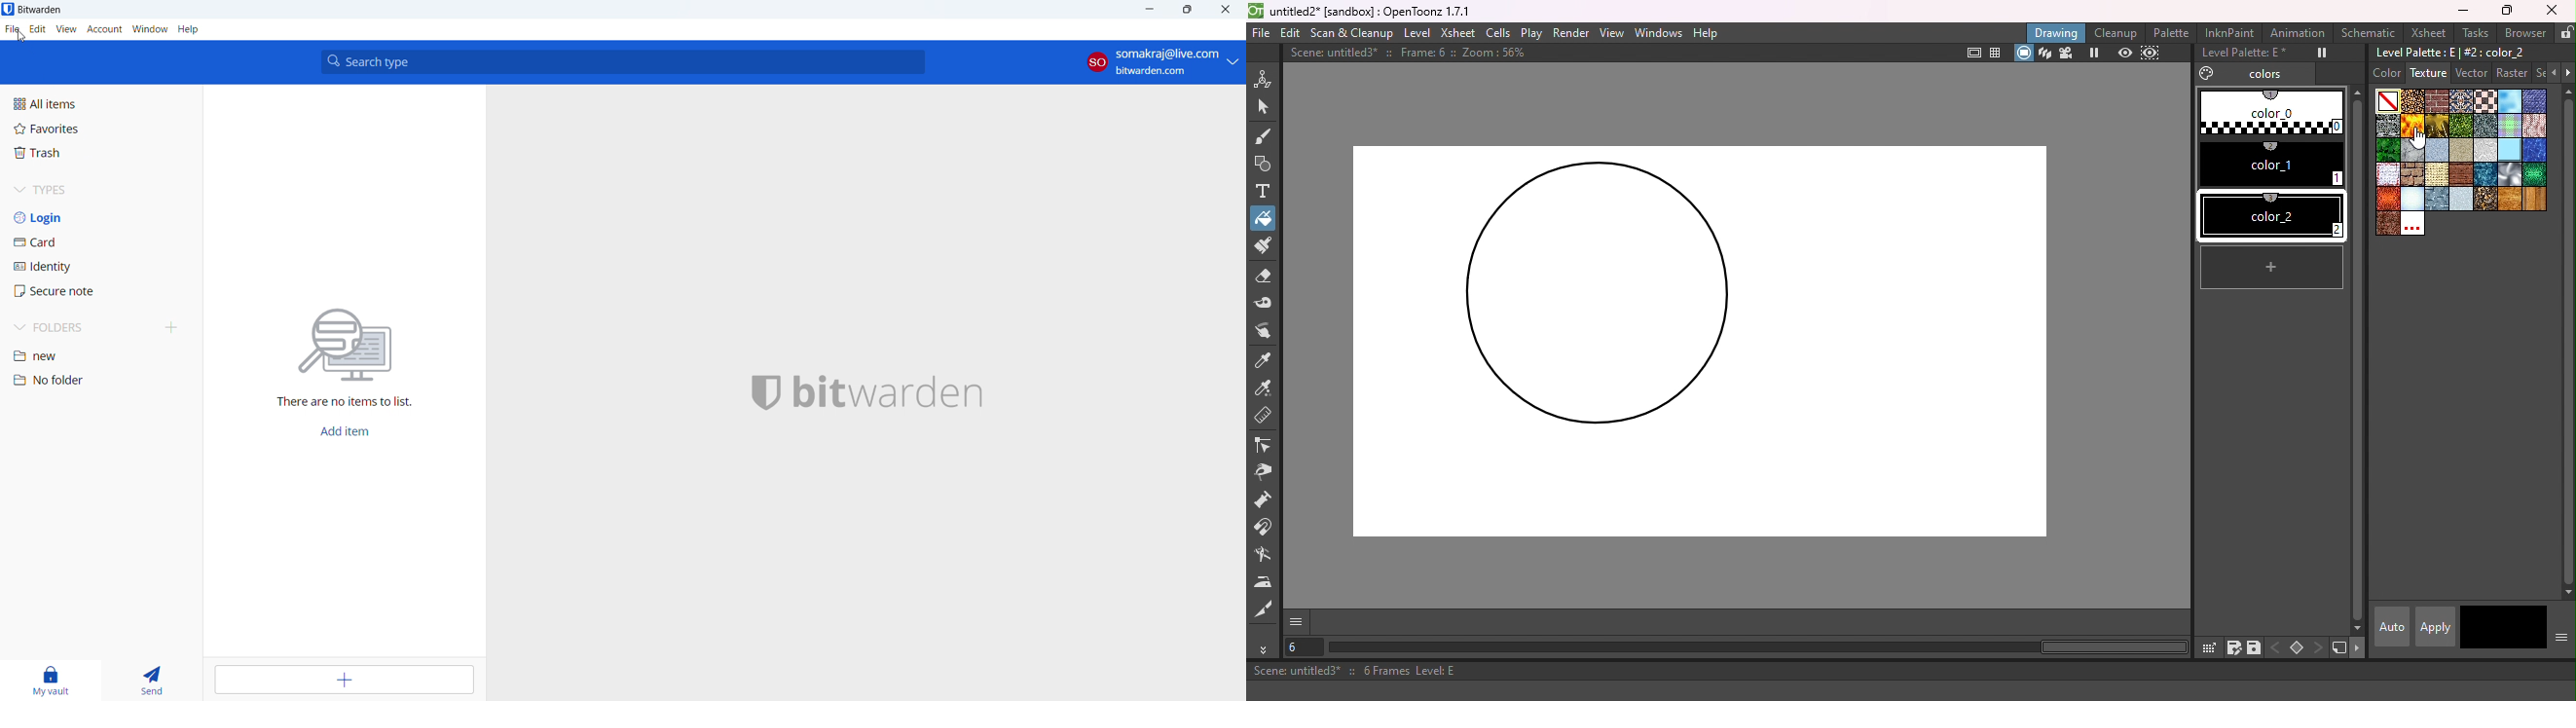 The width and height of the screenshot is (2576, 728). I want to click on Freeze, so click(2095, 53).